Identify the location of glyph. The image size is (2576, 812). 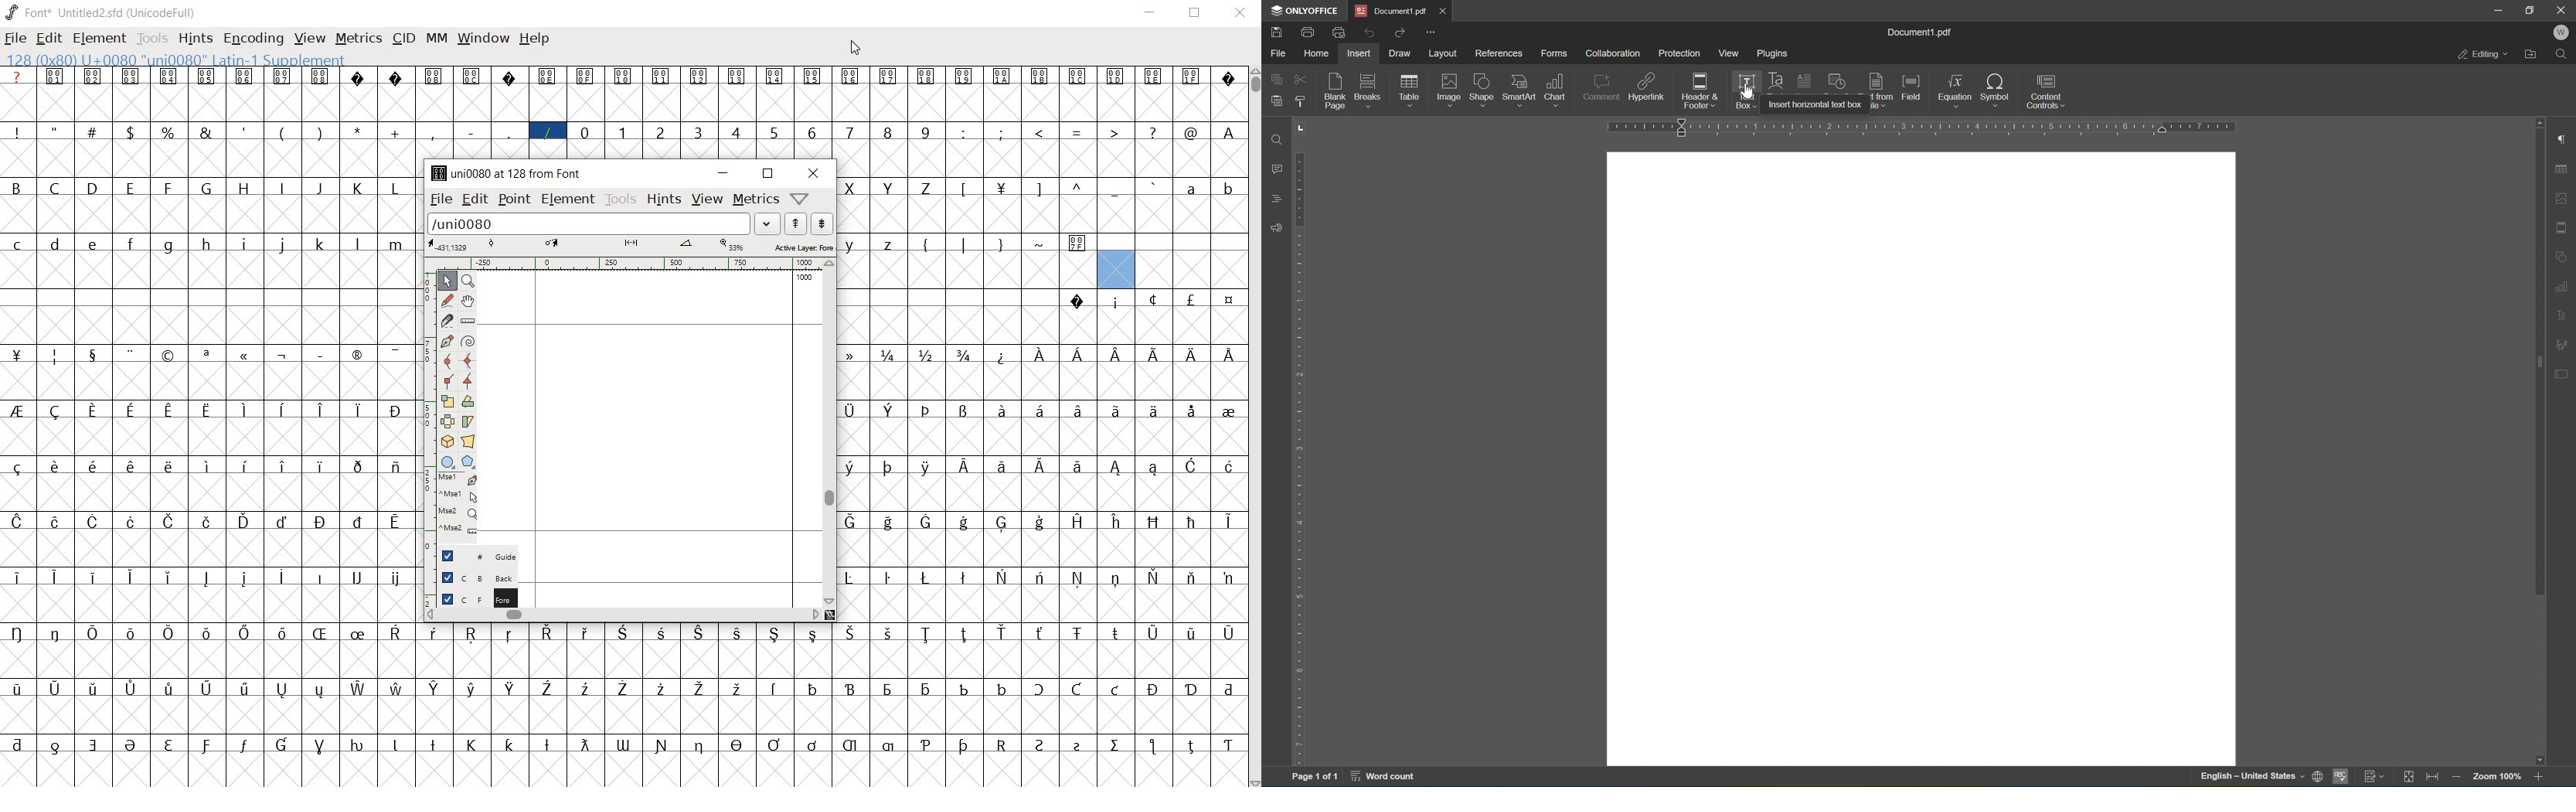
(244, 745).